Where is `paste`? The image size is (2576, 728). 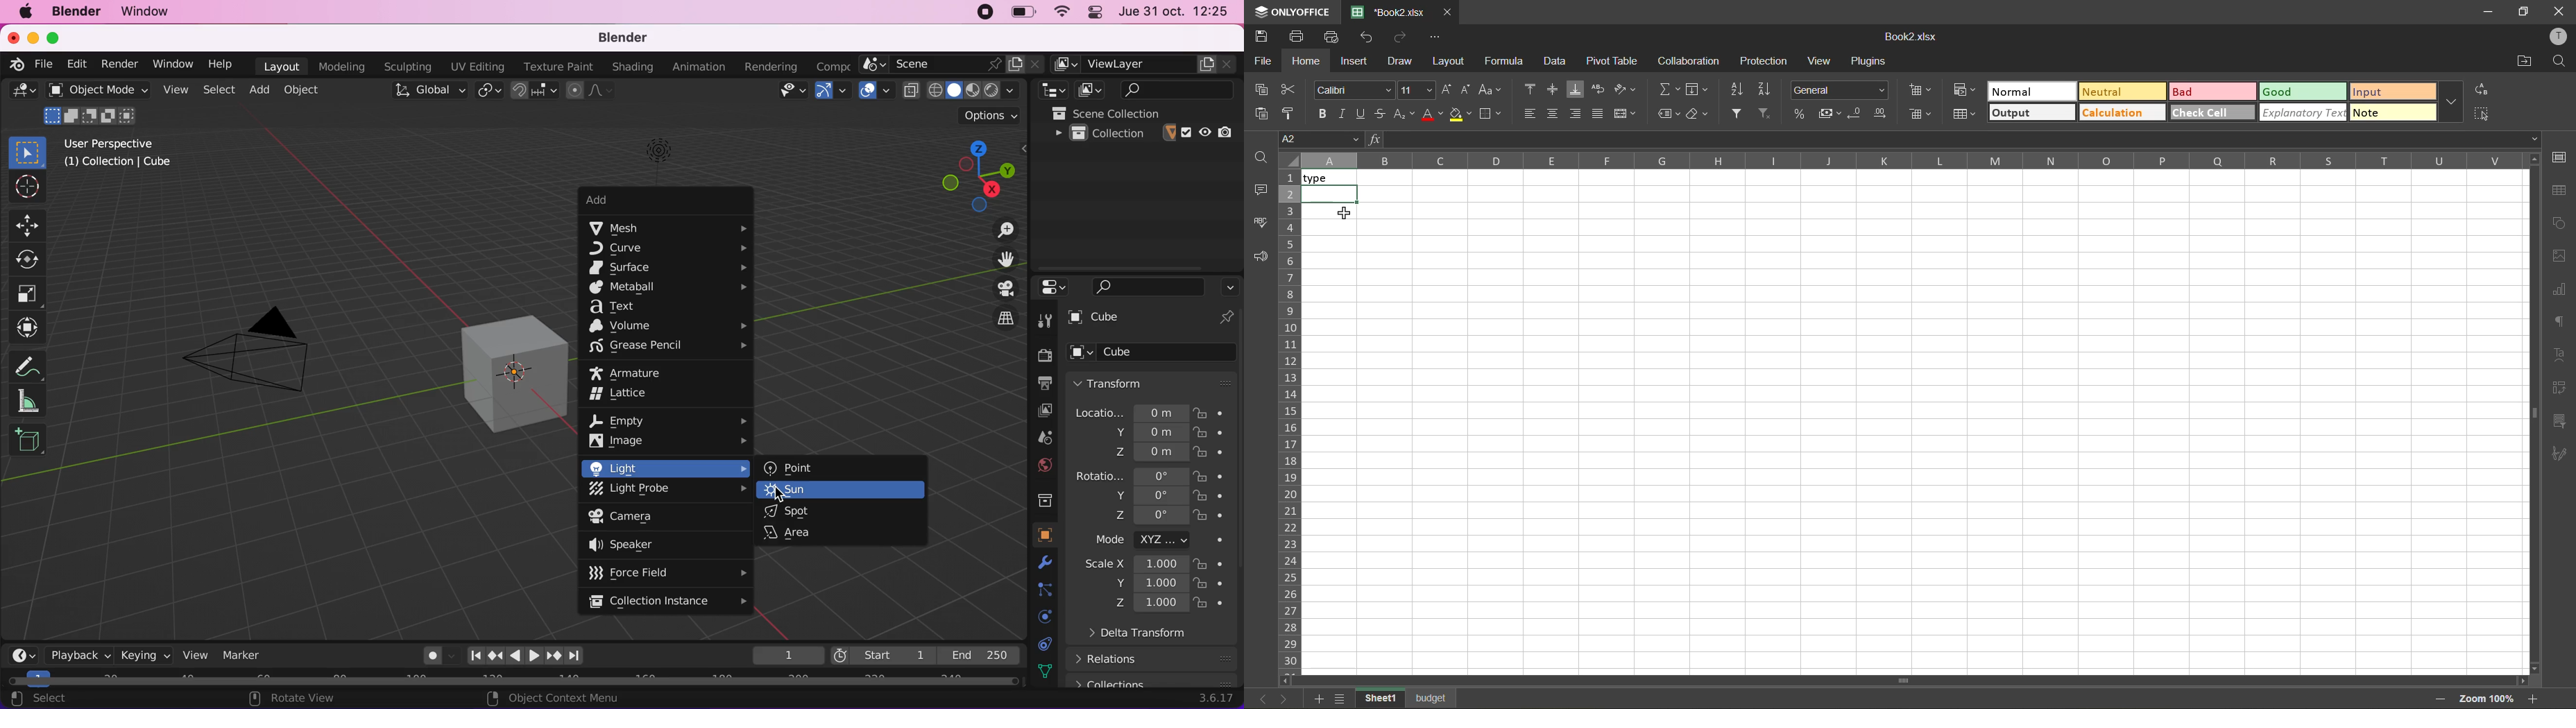
paste is located at coordinates (1261, 112).